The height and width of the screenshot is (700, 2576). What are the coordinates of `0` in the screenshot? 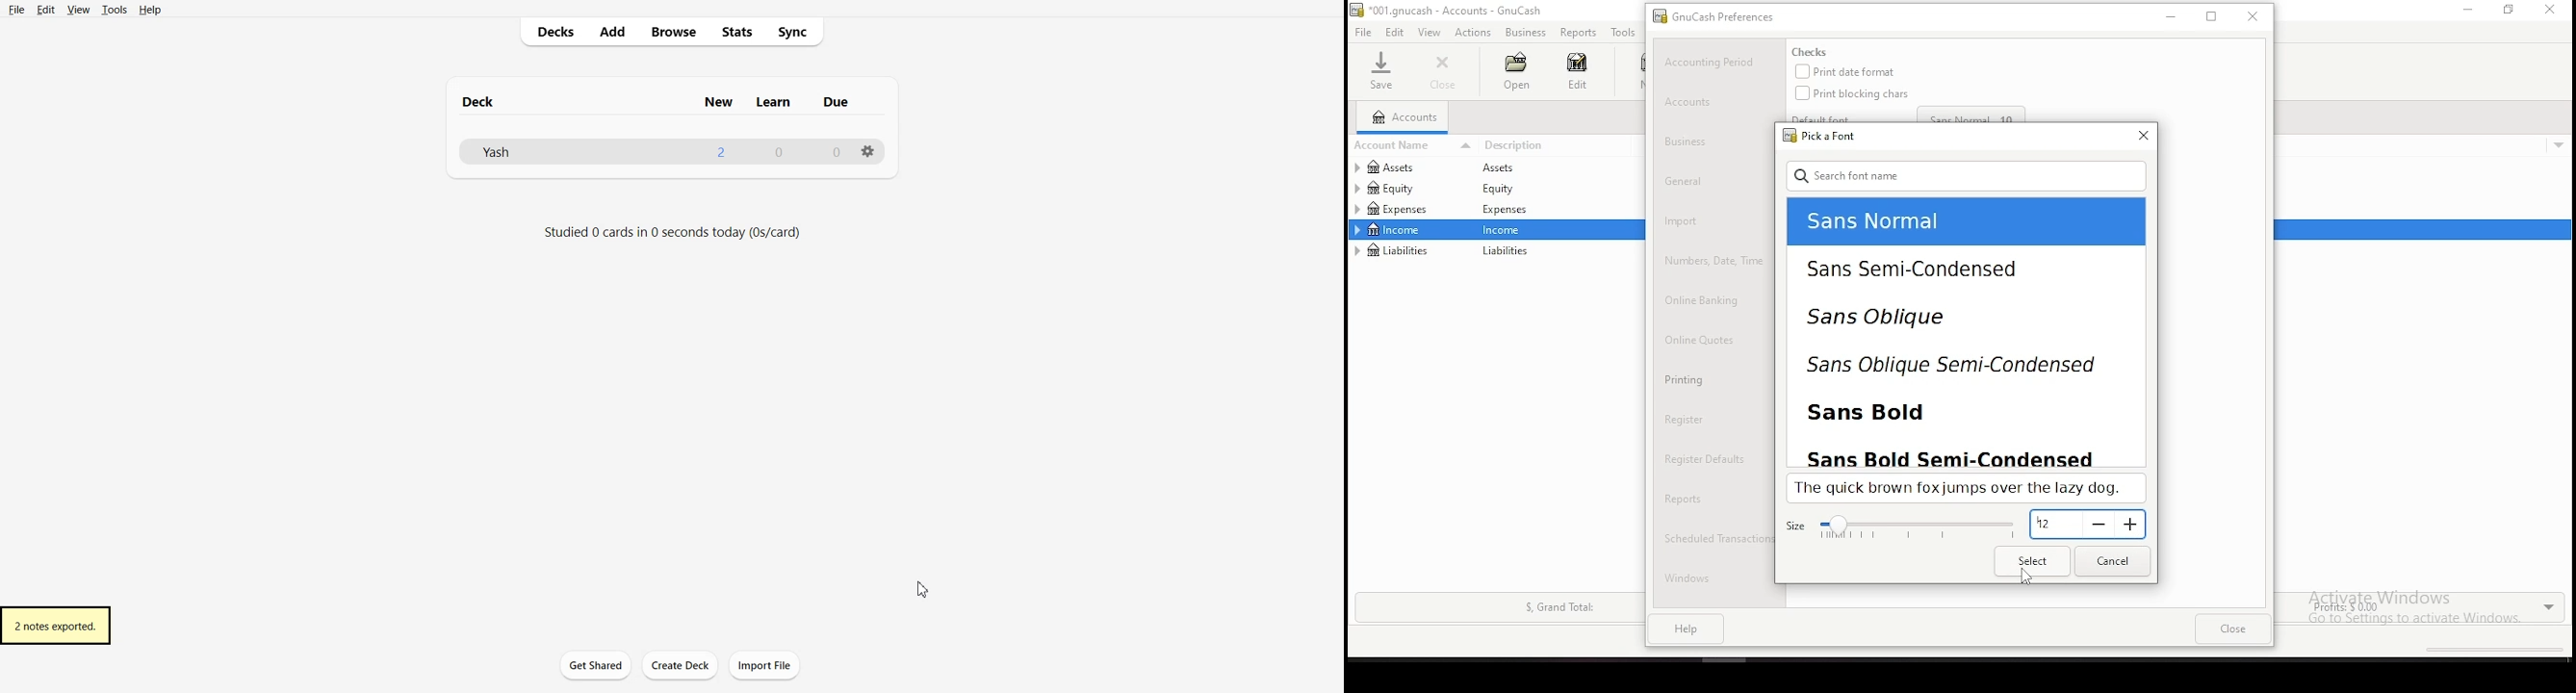 It's located at (835, 152).